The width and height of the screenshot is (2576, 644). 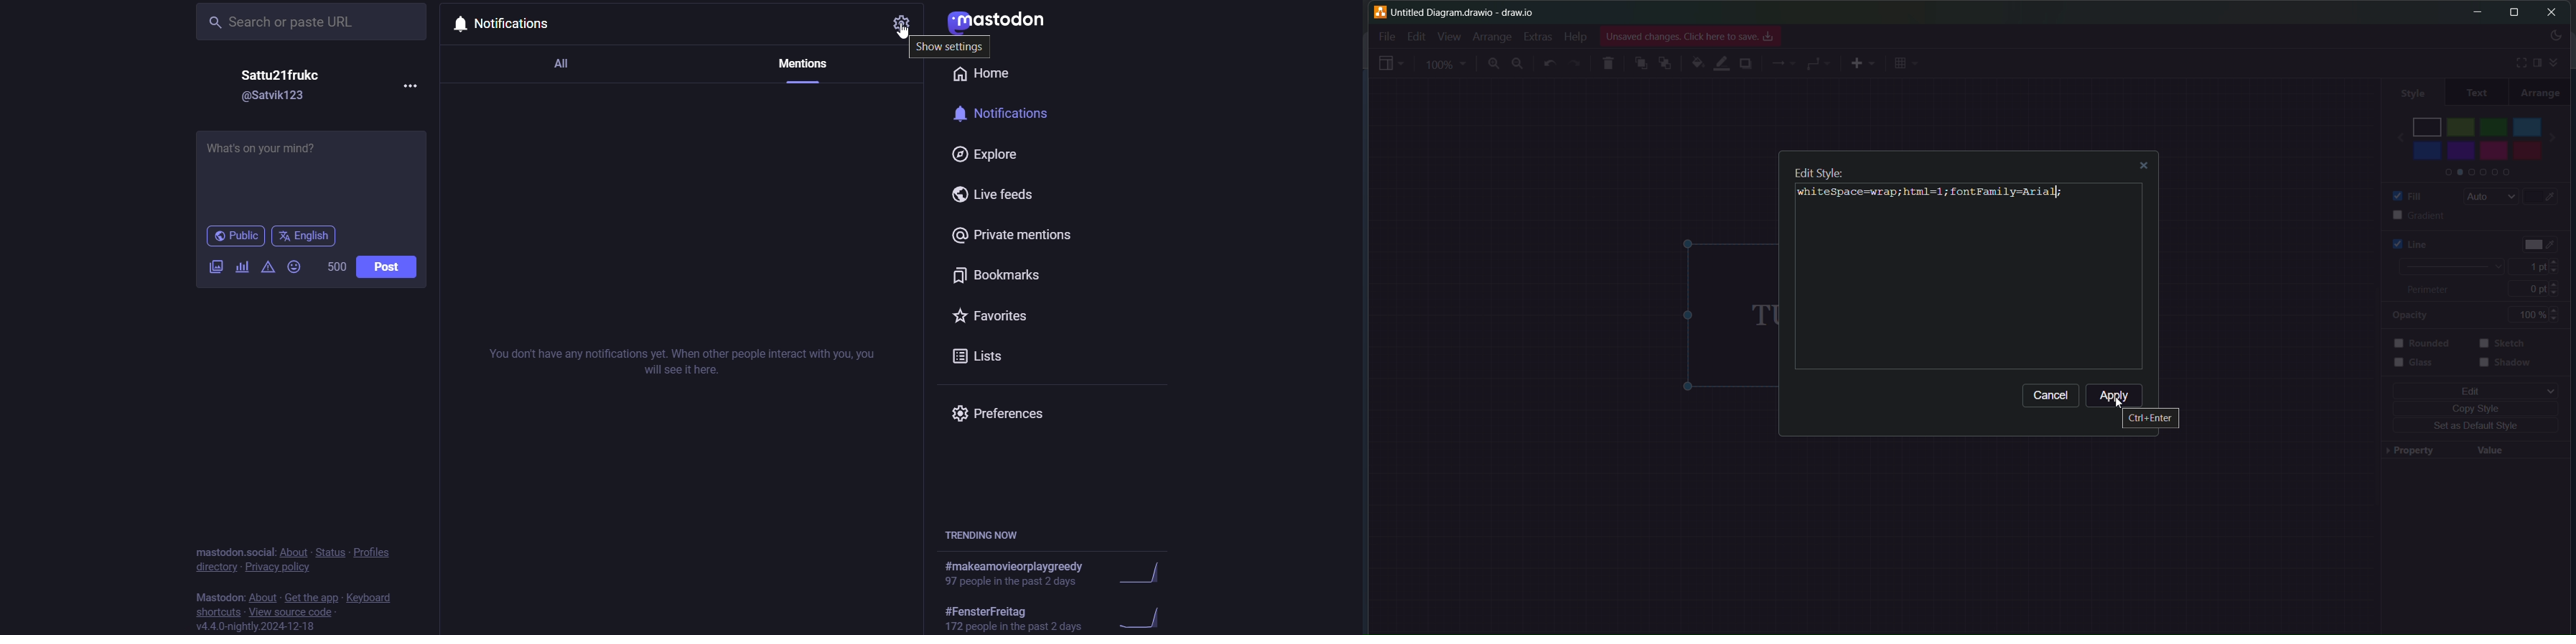 I want to click on undo, so click(x=1551, y=64).